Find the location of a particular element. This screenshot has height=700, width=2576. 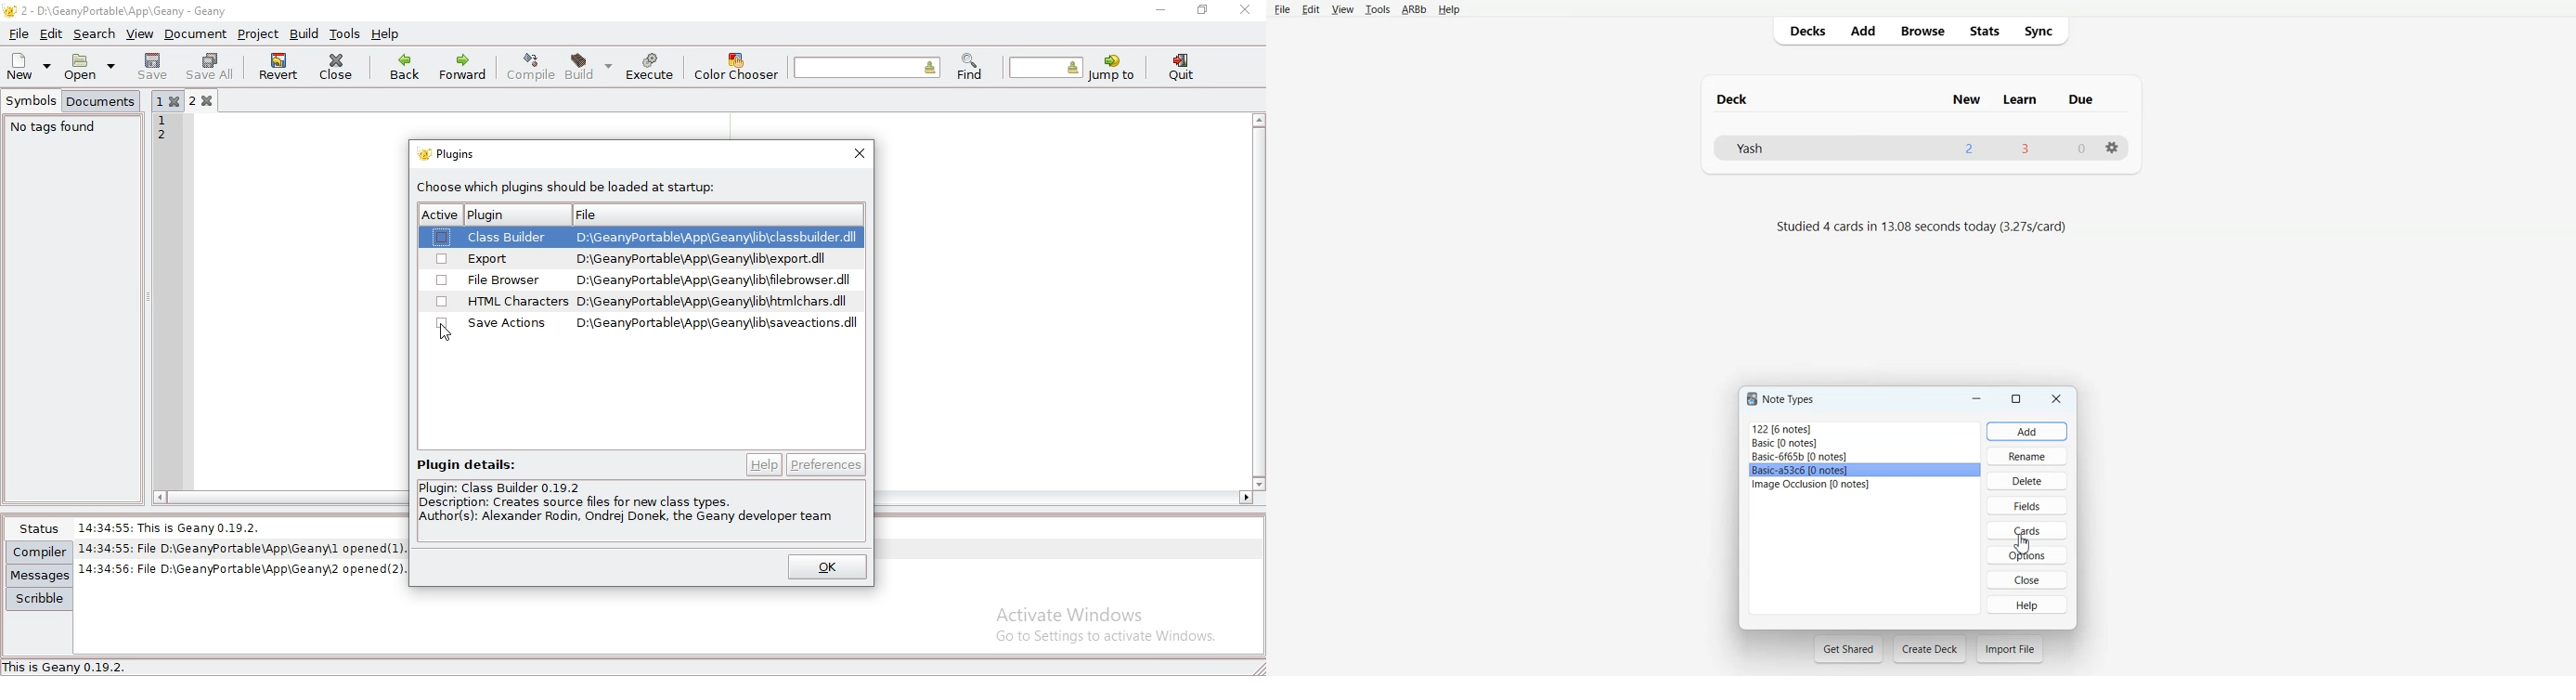

Fields is located at coordinates (2027, 505).